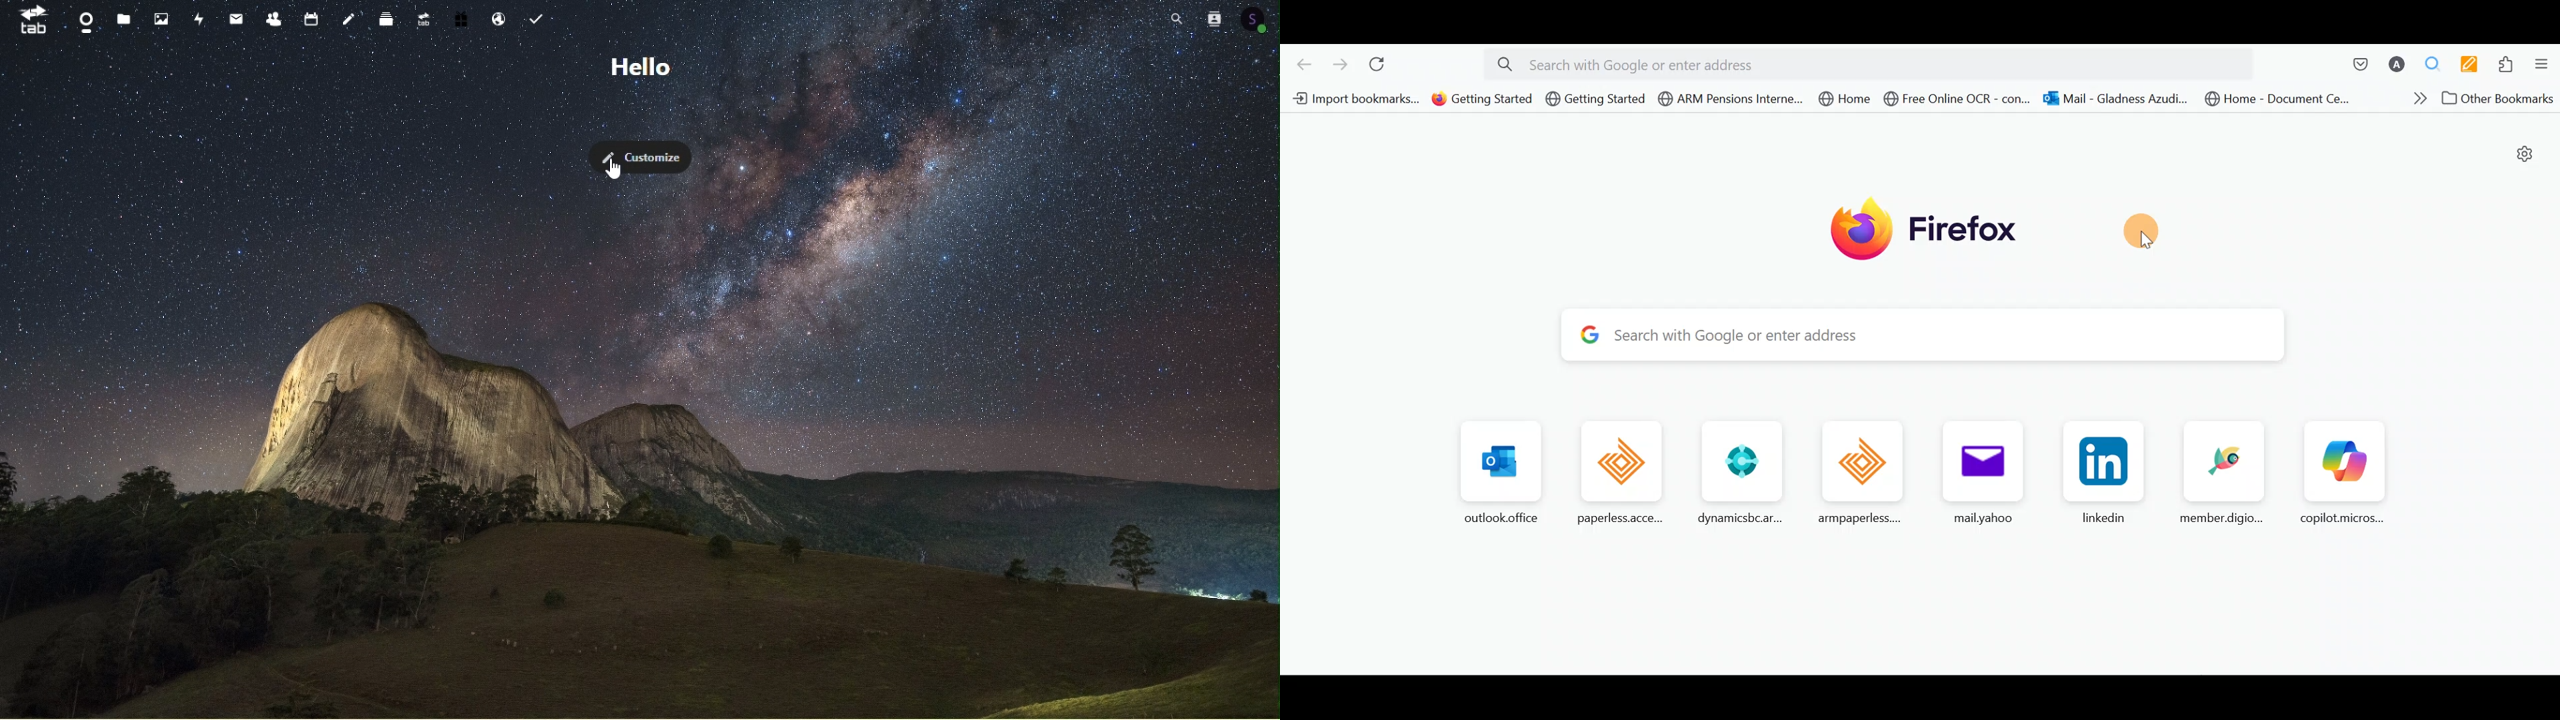  What do you see at coordinates (1381, 63) in the screenshot?
I see `Reload current page` at bounding box center [1381, 63].